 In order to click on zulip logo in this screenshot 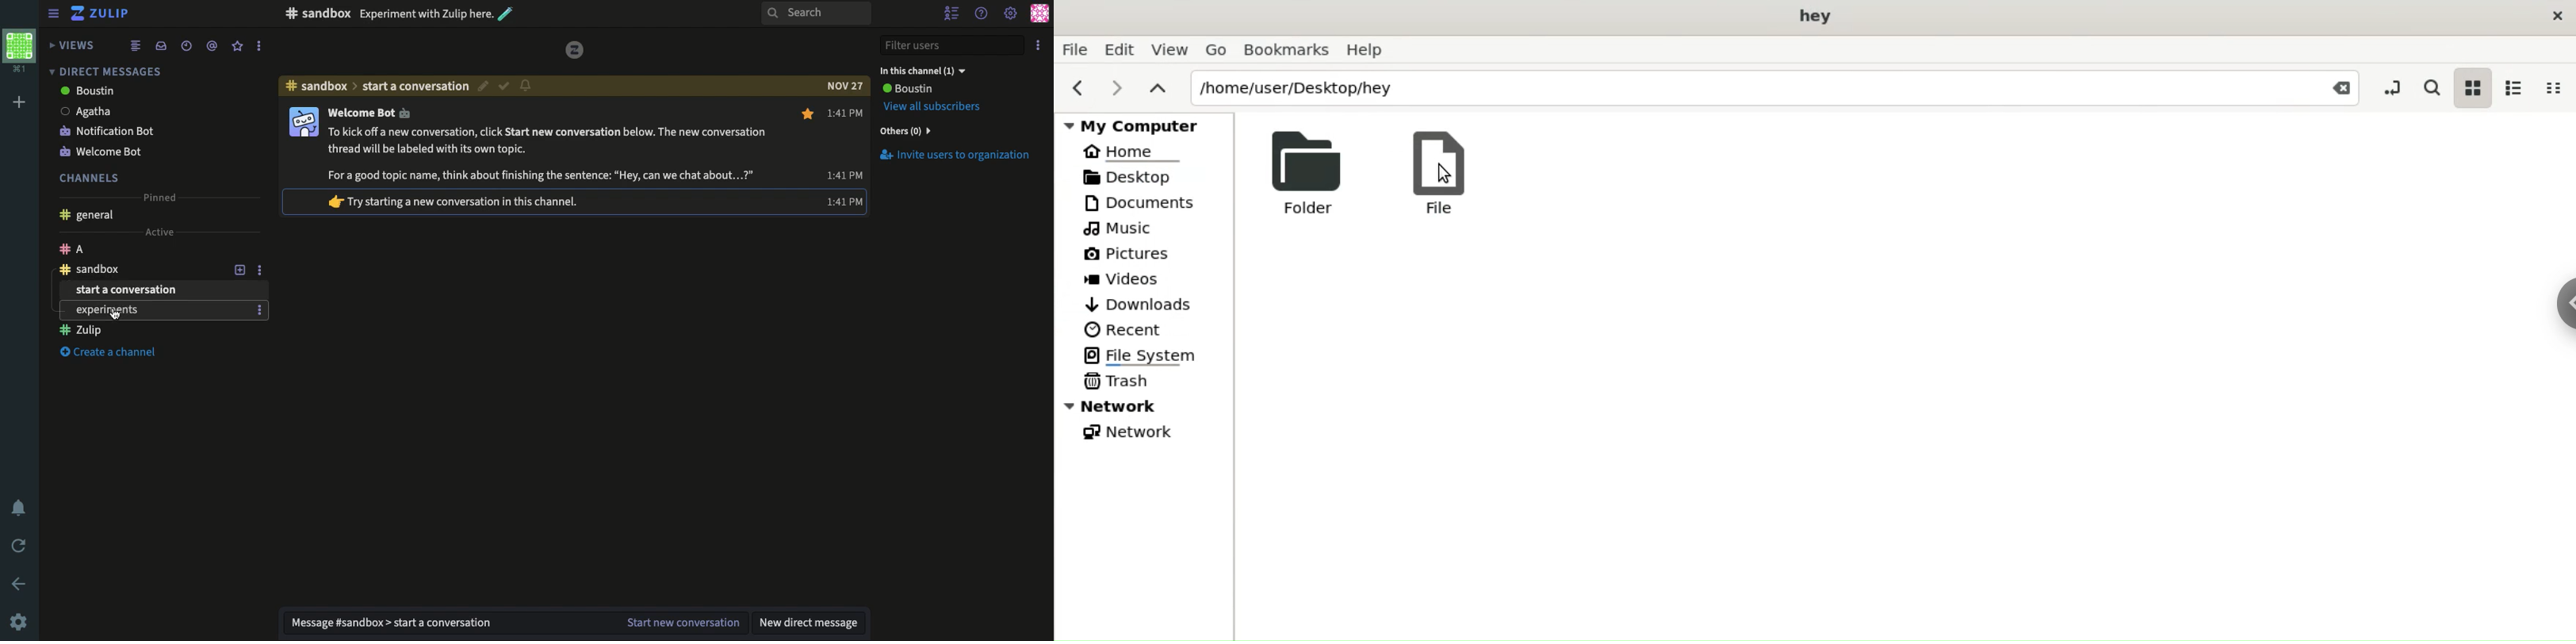, I will do `click(575, 50)`.